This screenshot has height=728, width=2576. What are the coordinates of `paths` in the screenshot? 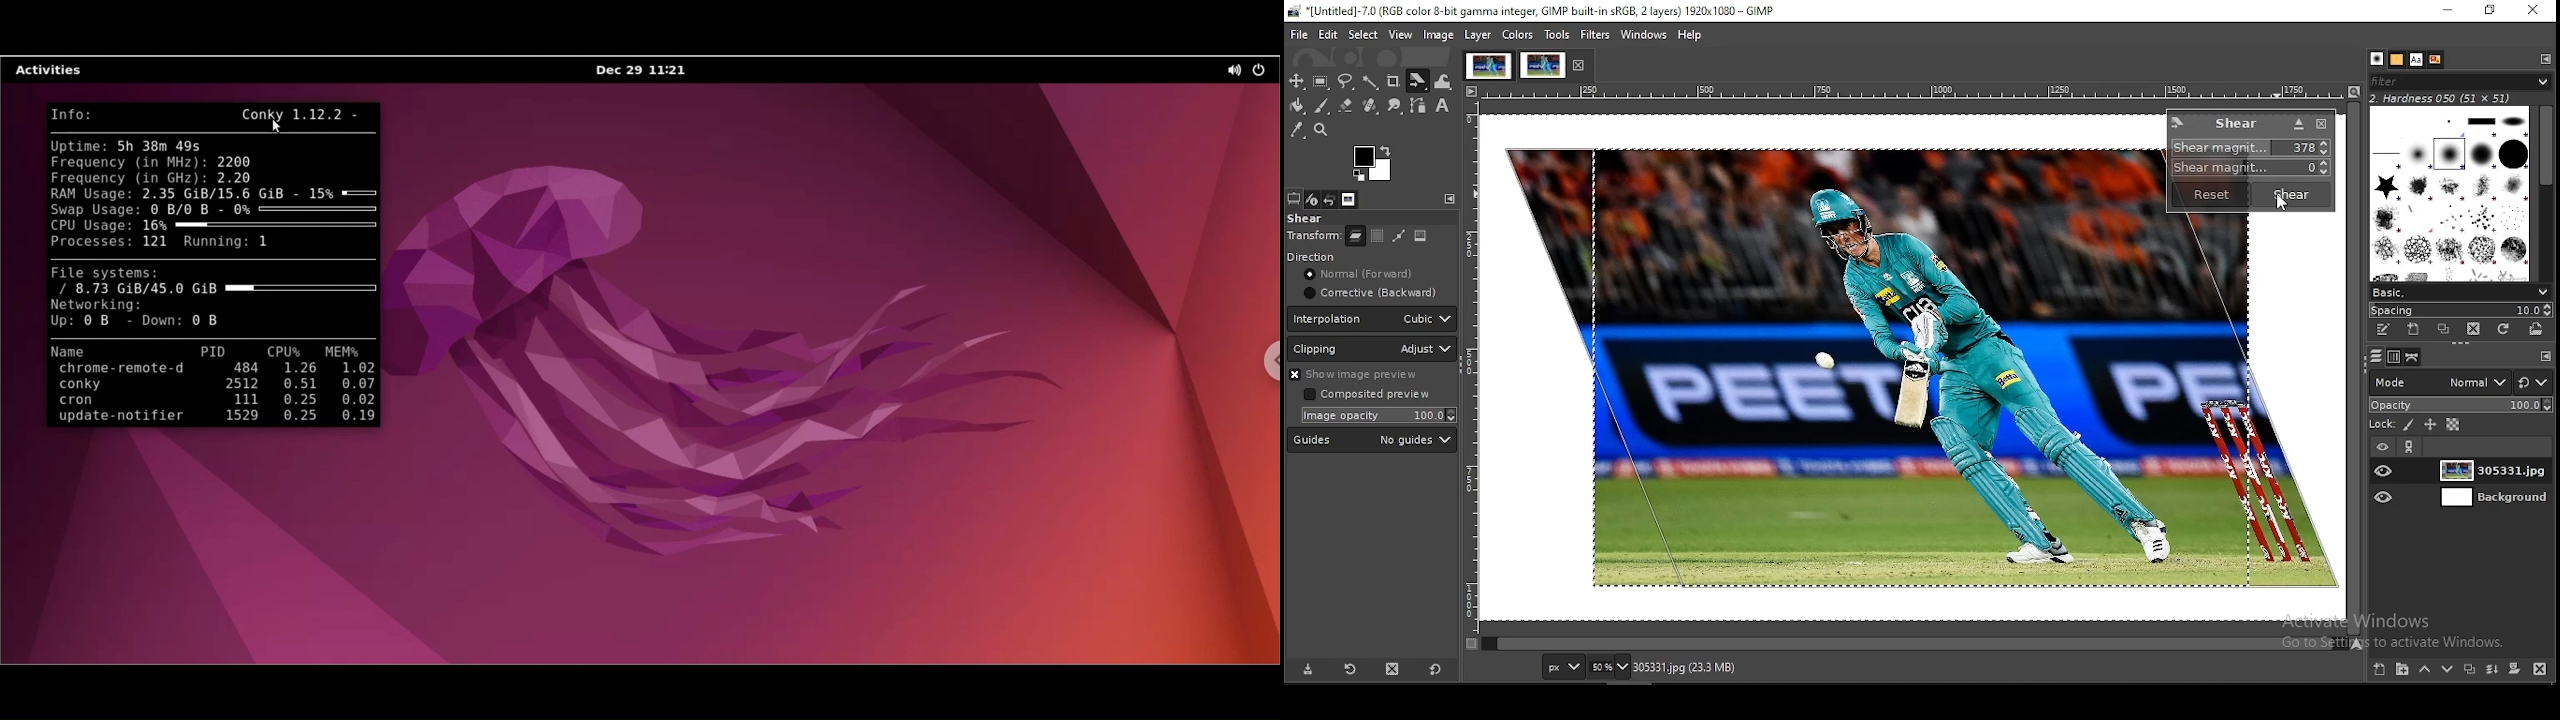 It's located at (2375, 356).